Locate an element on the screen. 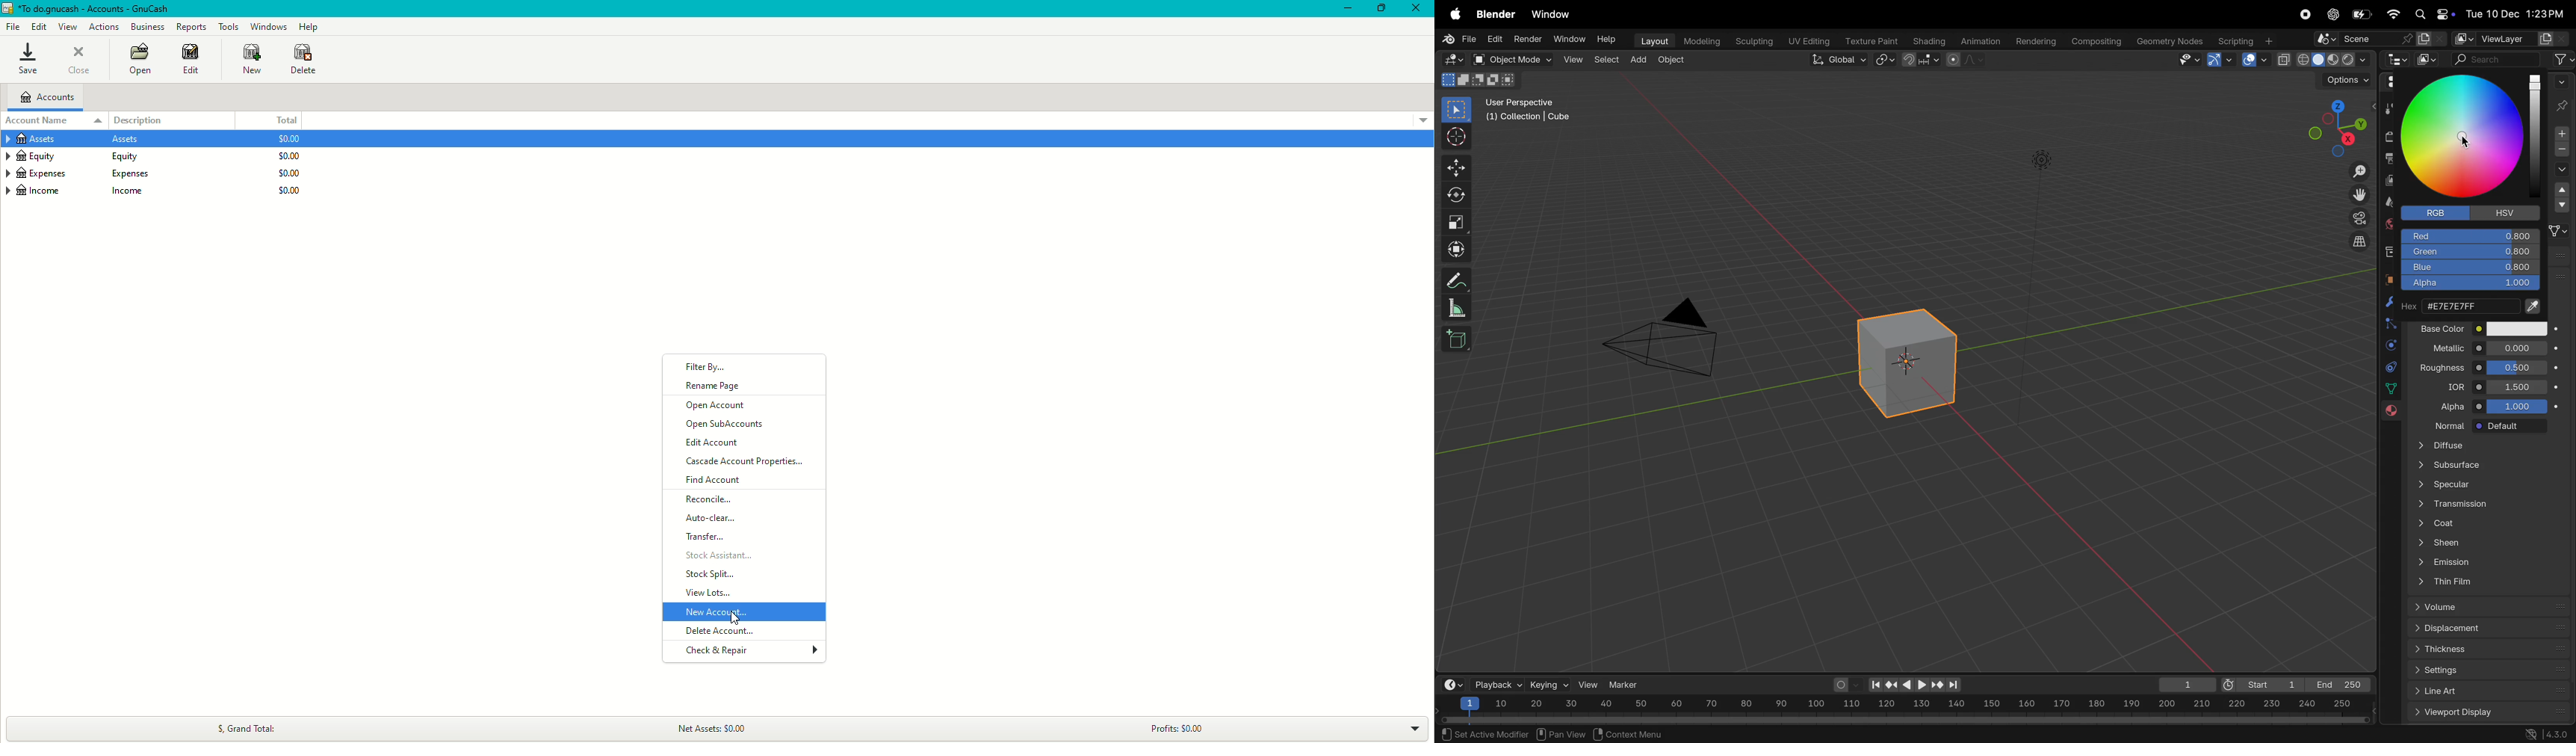  auto keying is located at coordinates (1845, 685).